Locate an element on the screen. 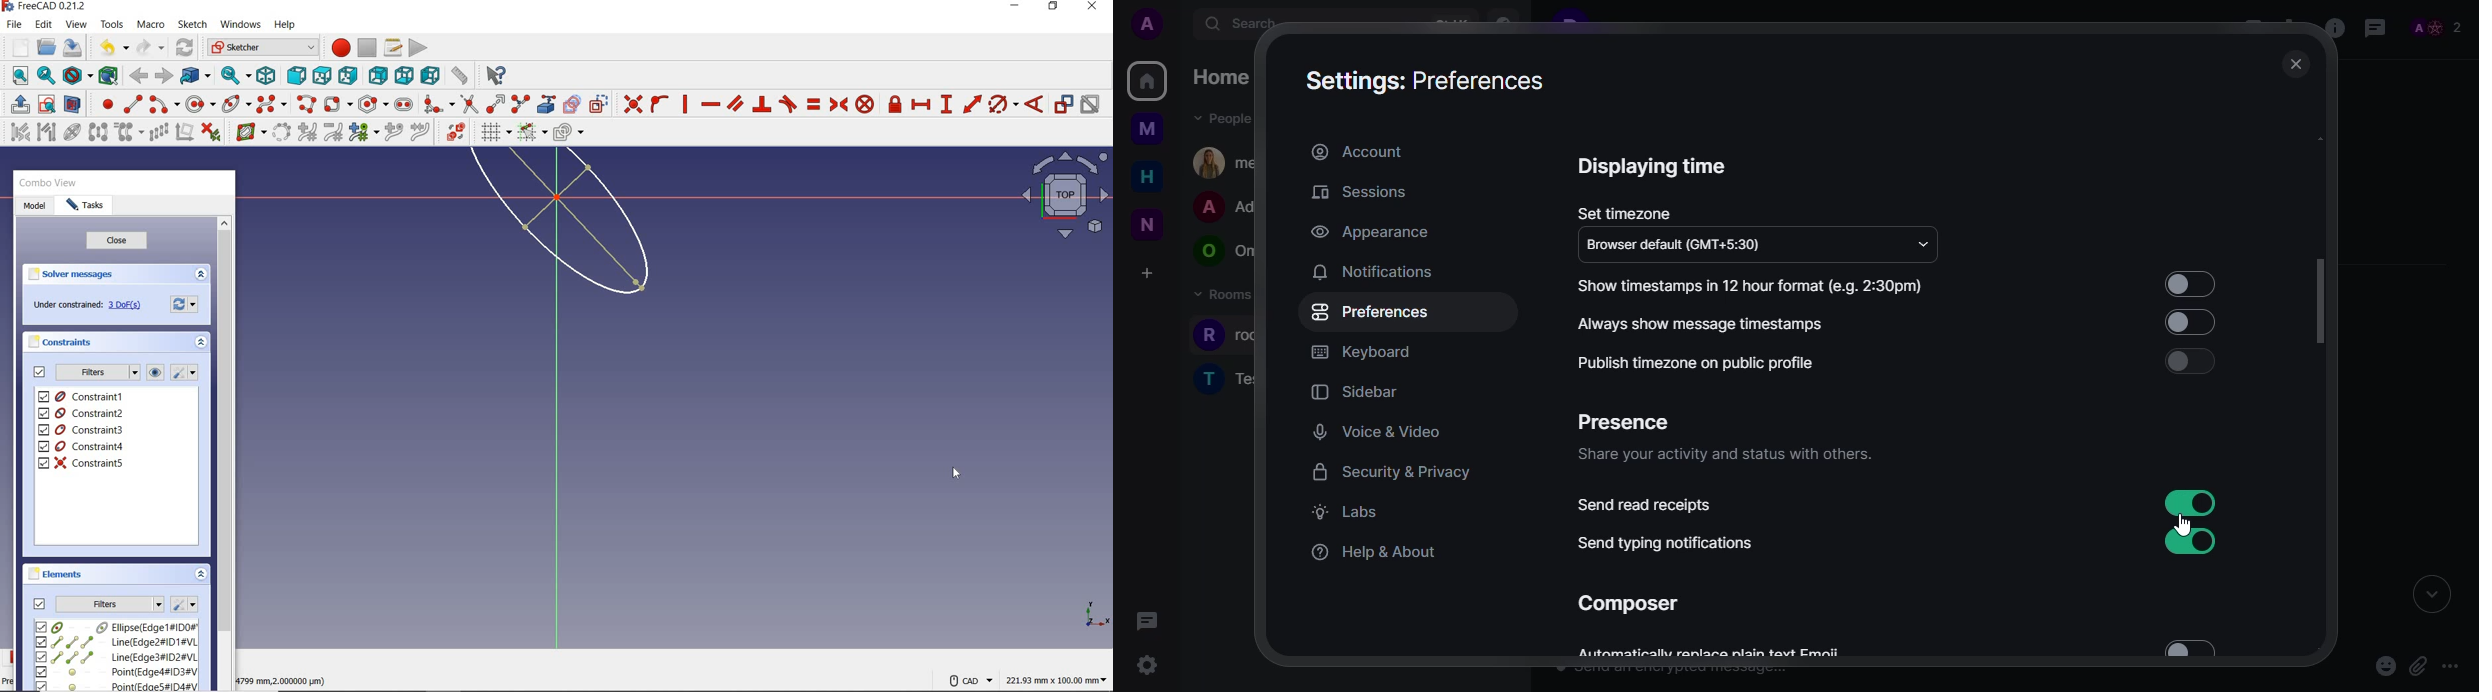 The height and width of the screenshot is (700, 2492). sketch is located at coordinates (192, 25).